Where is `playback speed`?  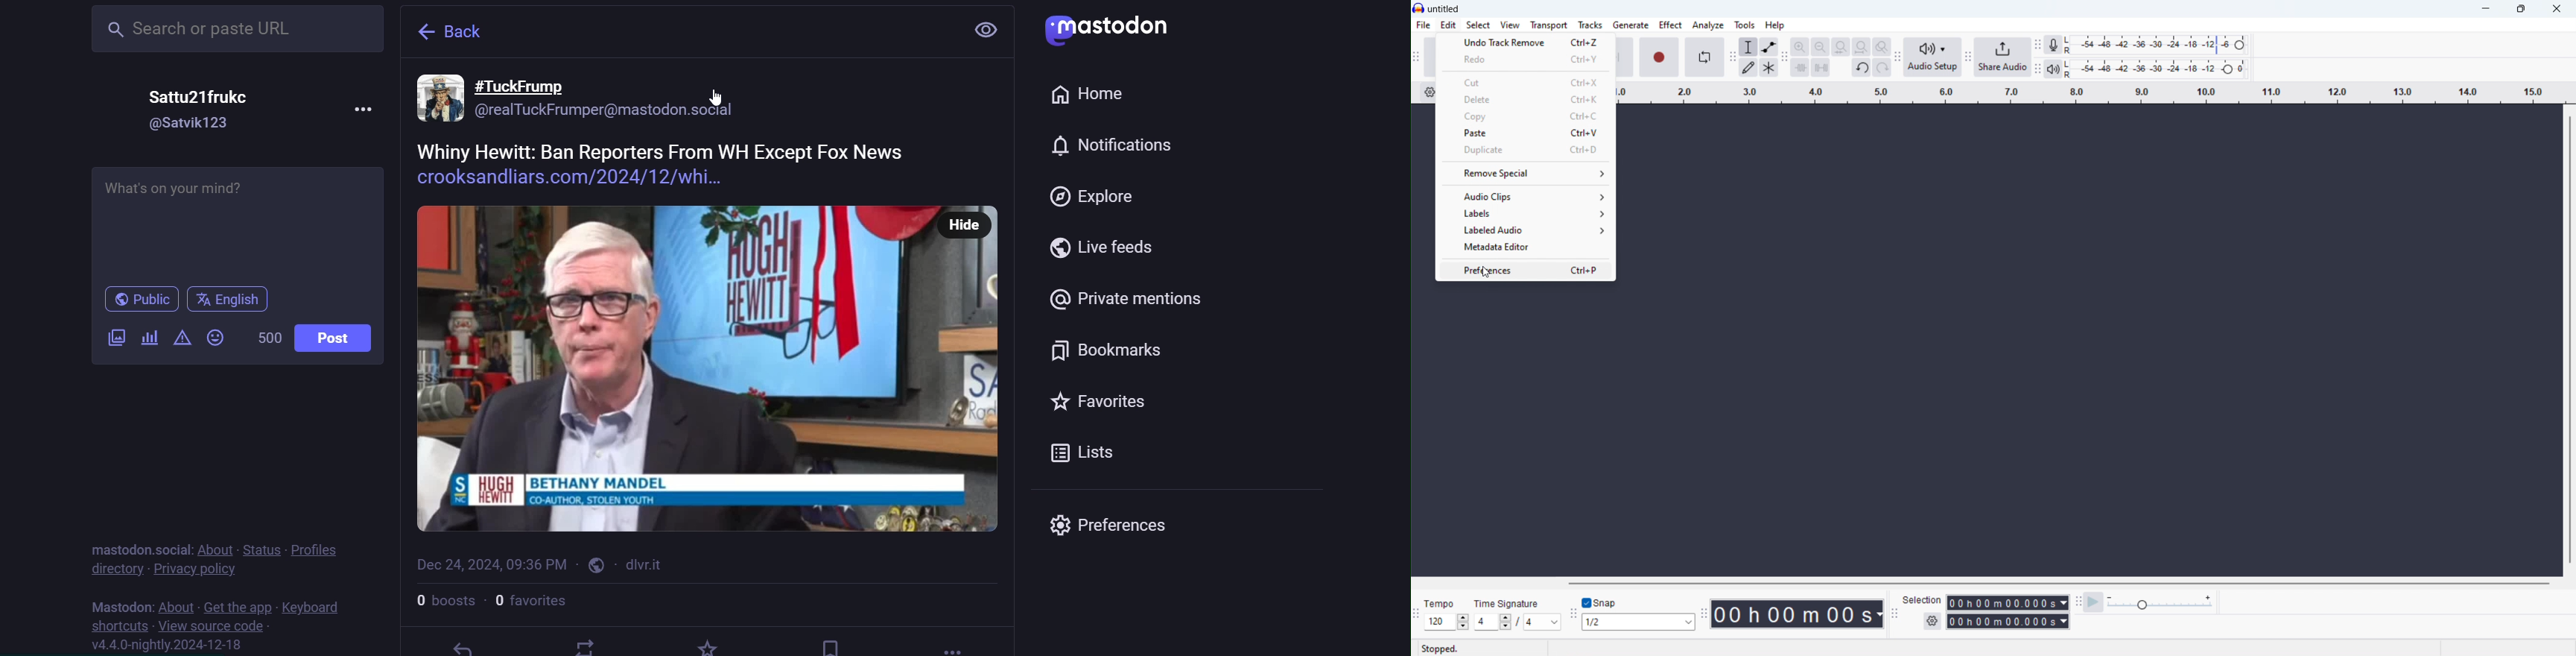 playback speed is located at coordinates (2160, 603).